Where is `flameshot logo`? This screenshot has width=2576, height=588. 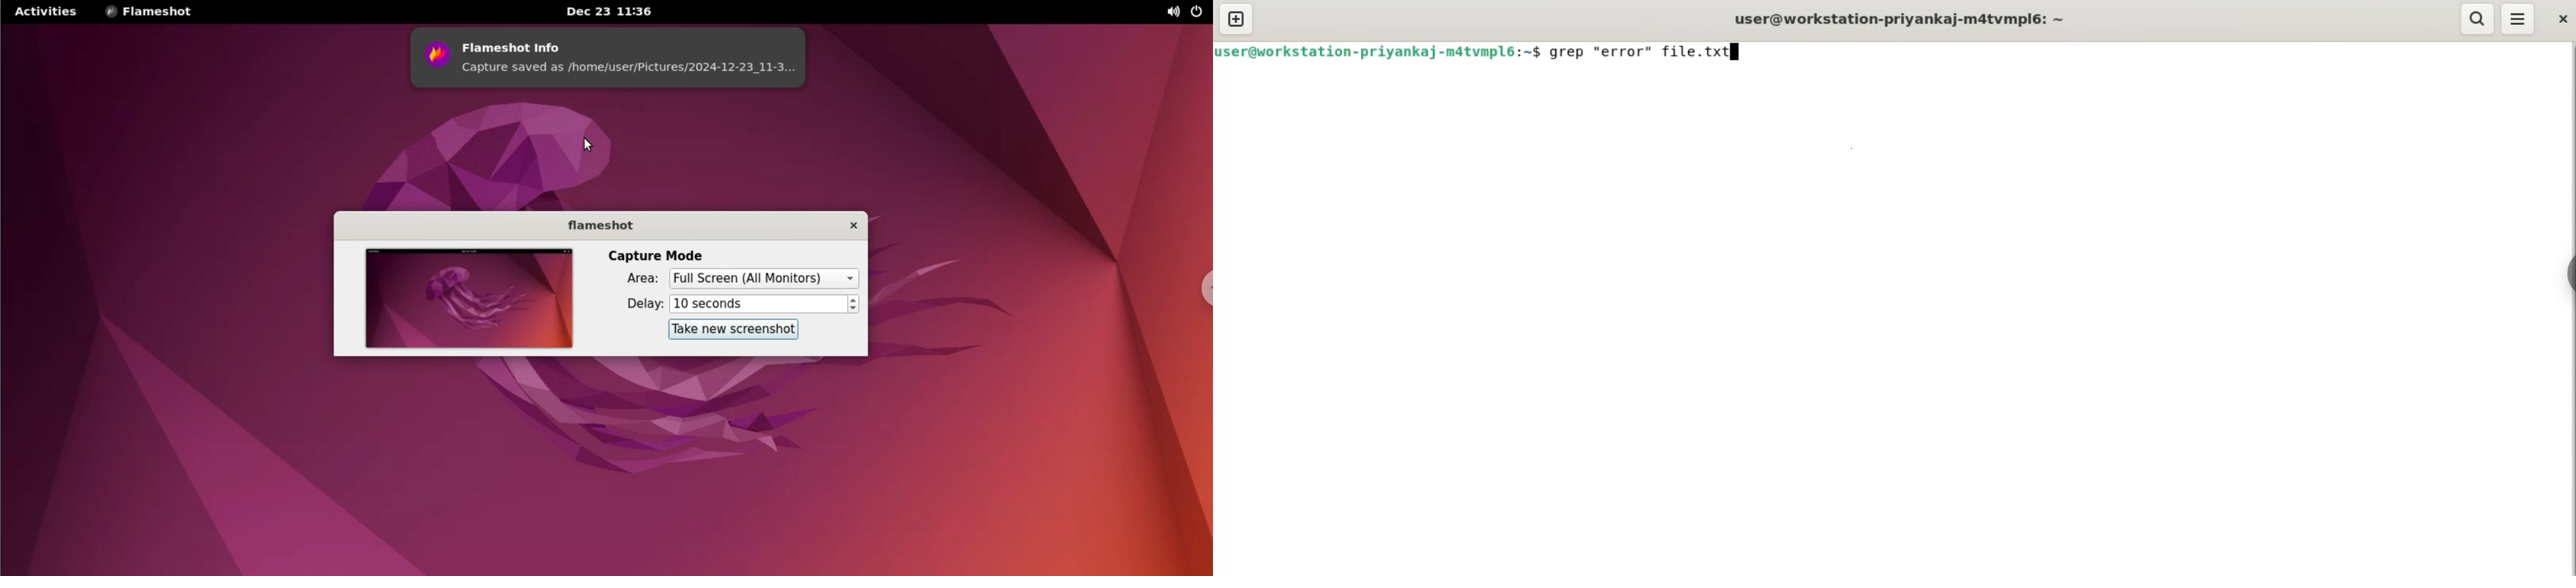
flameshot logo is located at coordinates (435, 57).